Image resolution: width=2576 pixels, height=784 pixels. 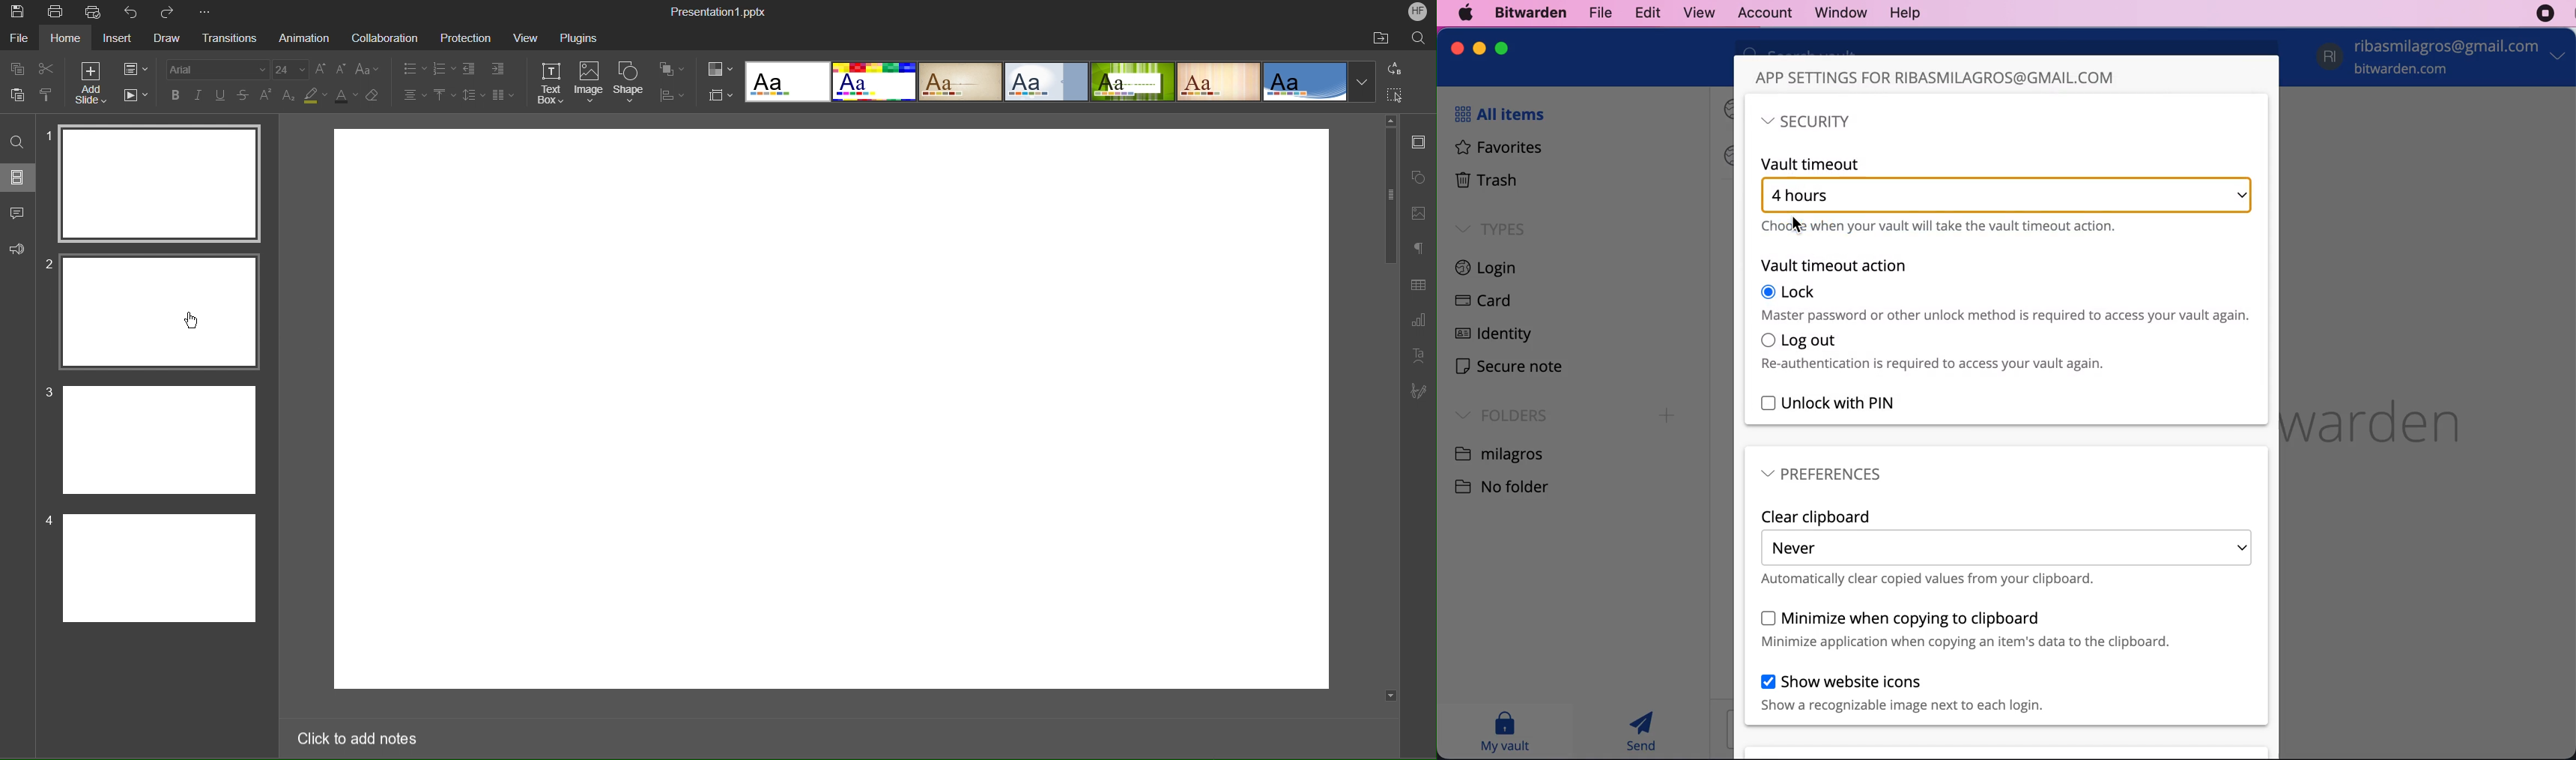 I want to click on subscript, so click(x=291, y=96).